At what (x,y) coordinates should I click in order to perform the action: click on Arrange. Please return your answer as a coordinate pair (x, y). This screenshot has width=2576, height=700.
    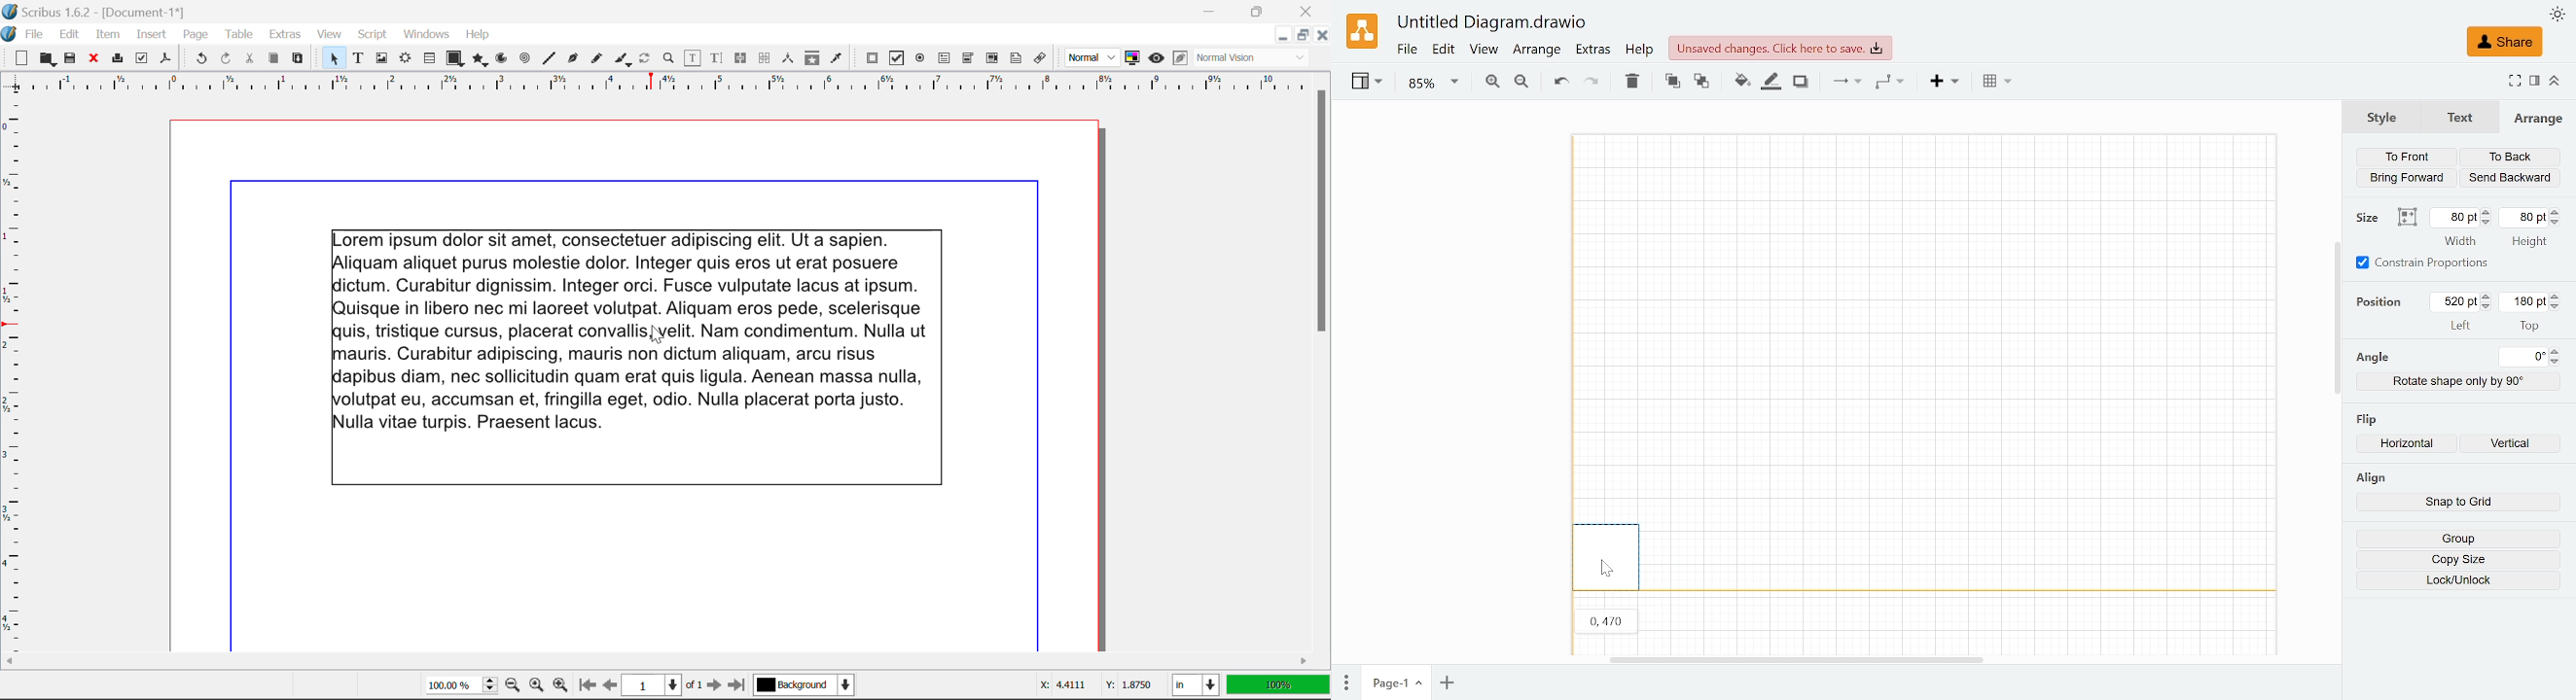
    Looking at the image, I should click on (1536, 51).